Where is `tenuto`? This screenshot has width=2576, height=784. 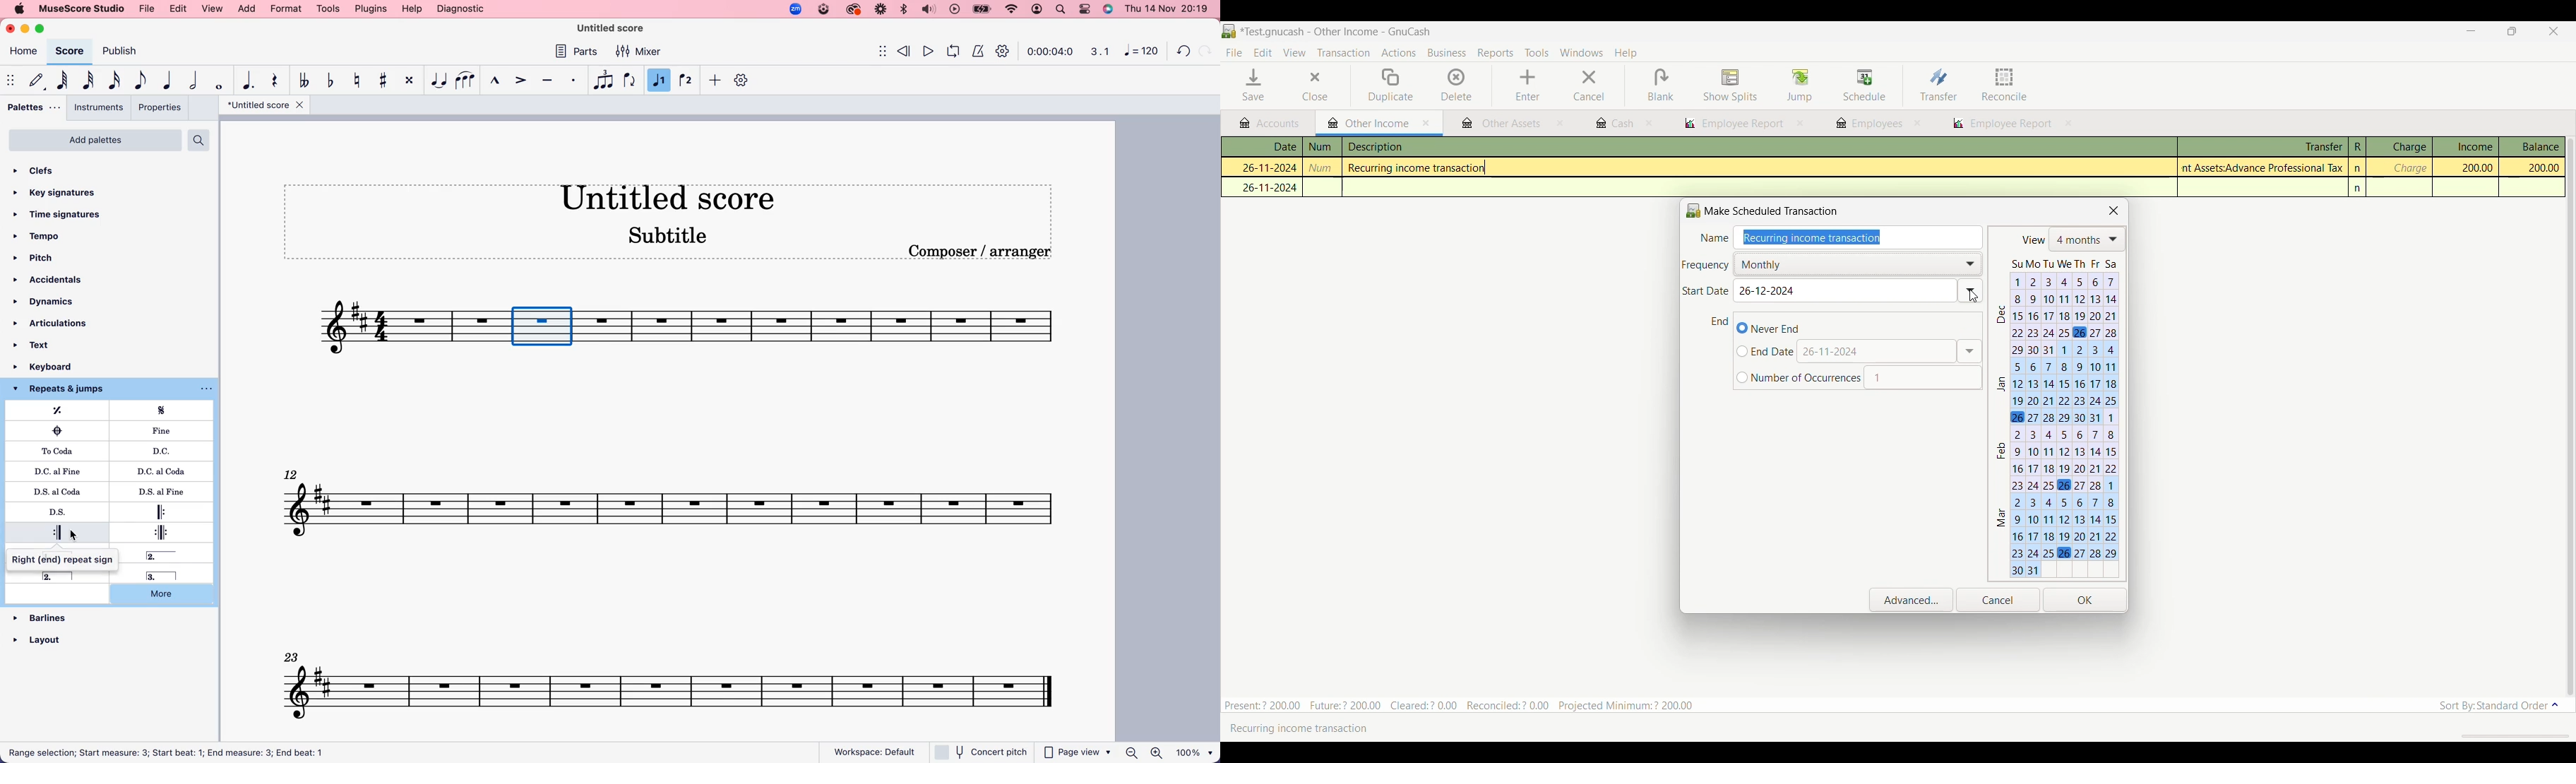
tenuto is located at coordinates (550, 81).